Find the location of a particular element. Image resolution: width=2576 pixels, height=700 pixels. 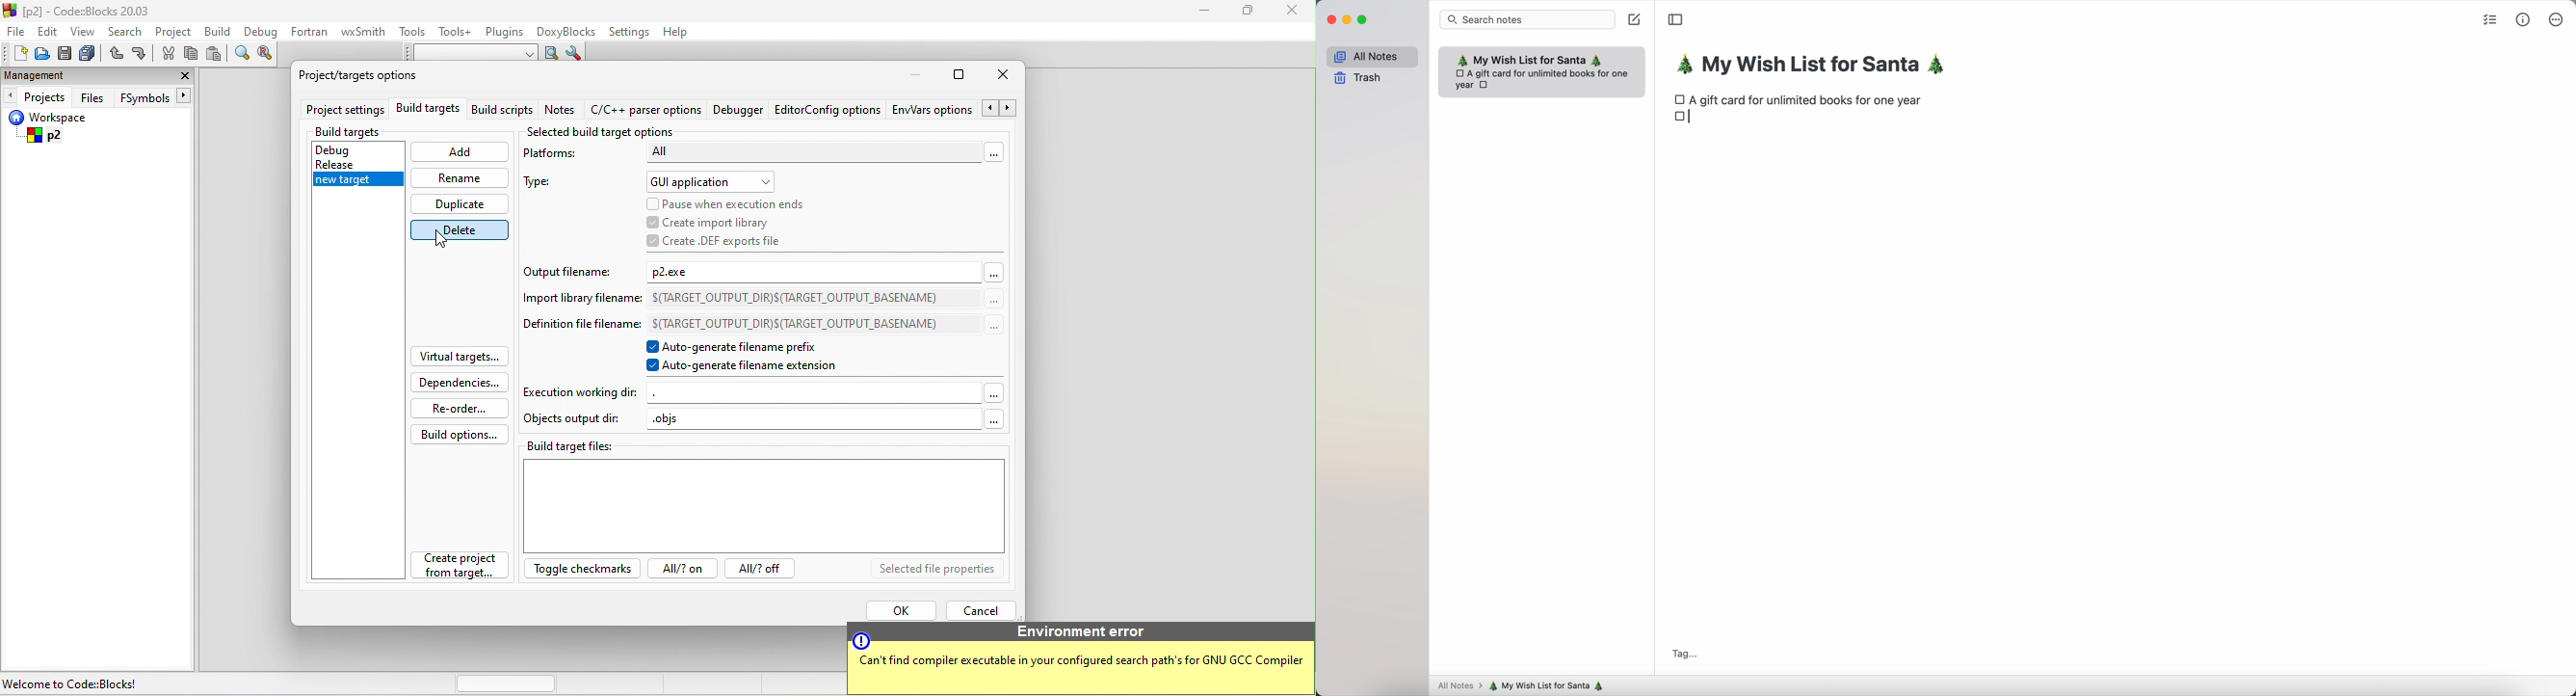

checkbox is located at coordinates (1679, 98).